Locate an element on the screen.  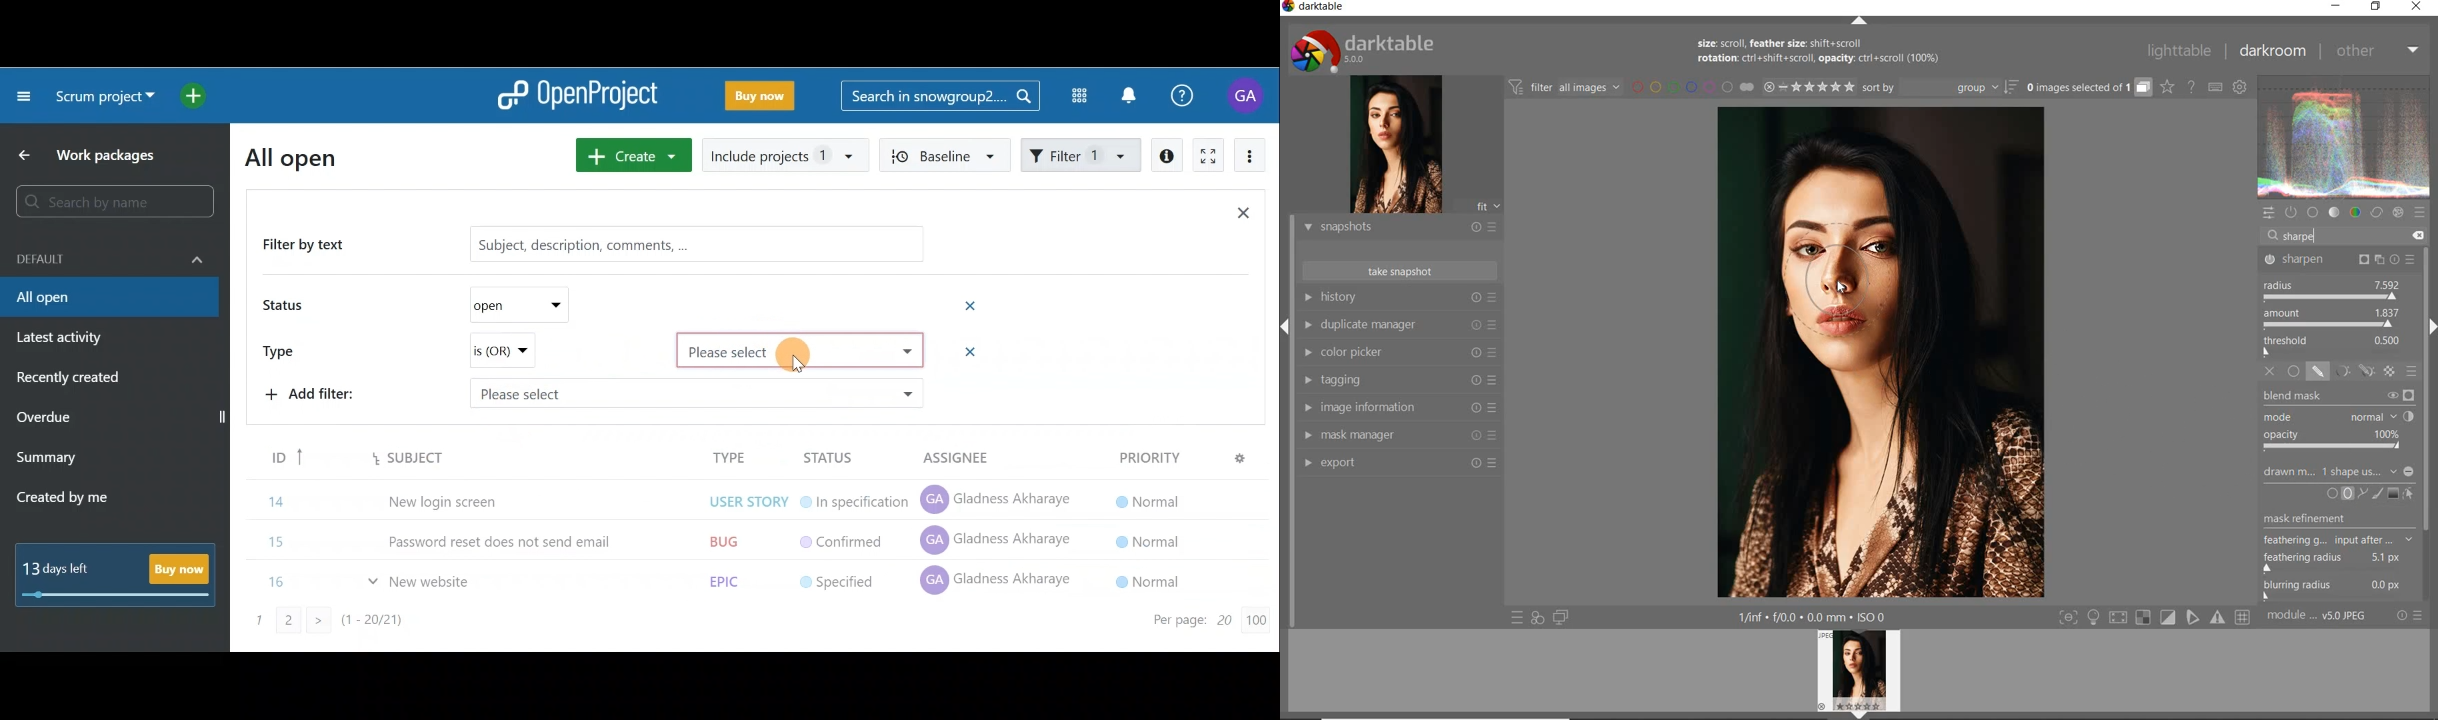
note is located at coordinates (1815, 52).